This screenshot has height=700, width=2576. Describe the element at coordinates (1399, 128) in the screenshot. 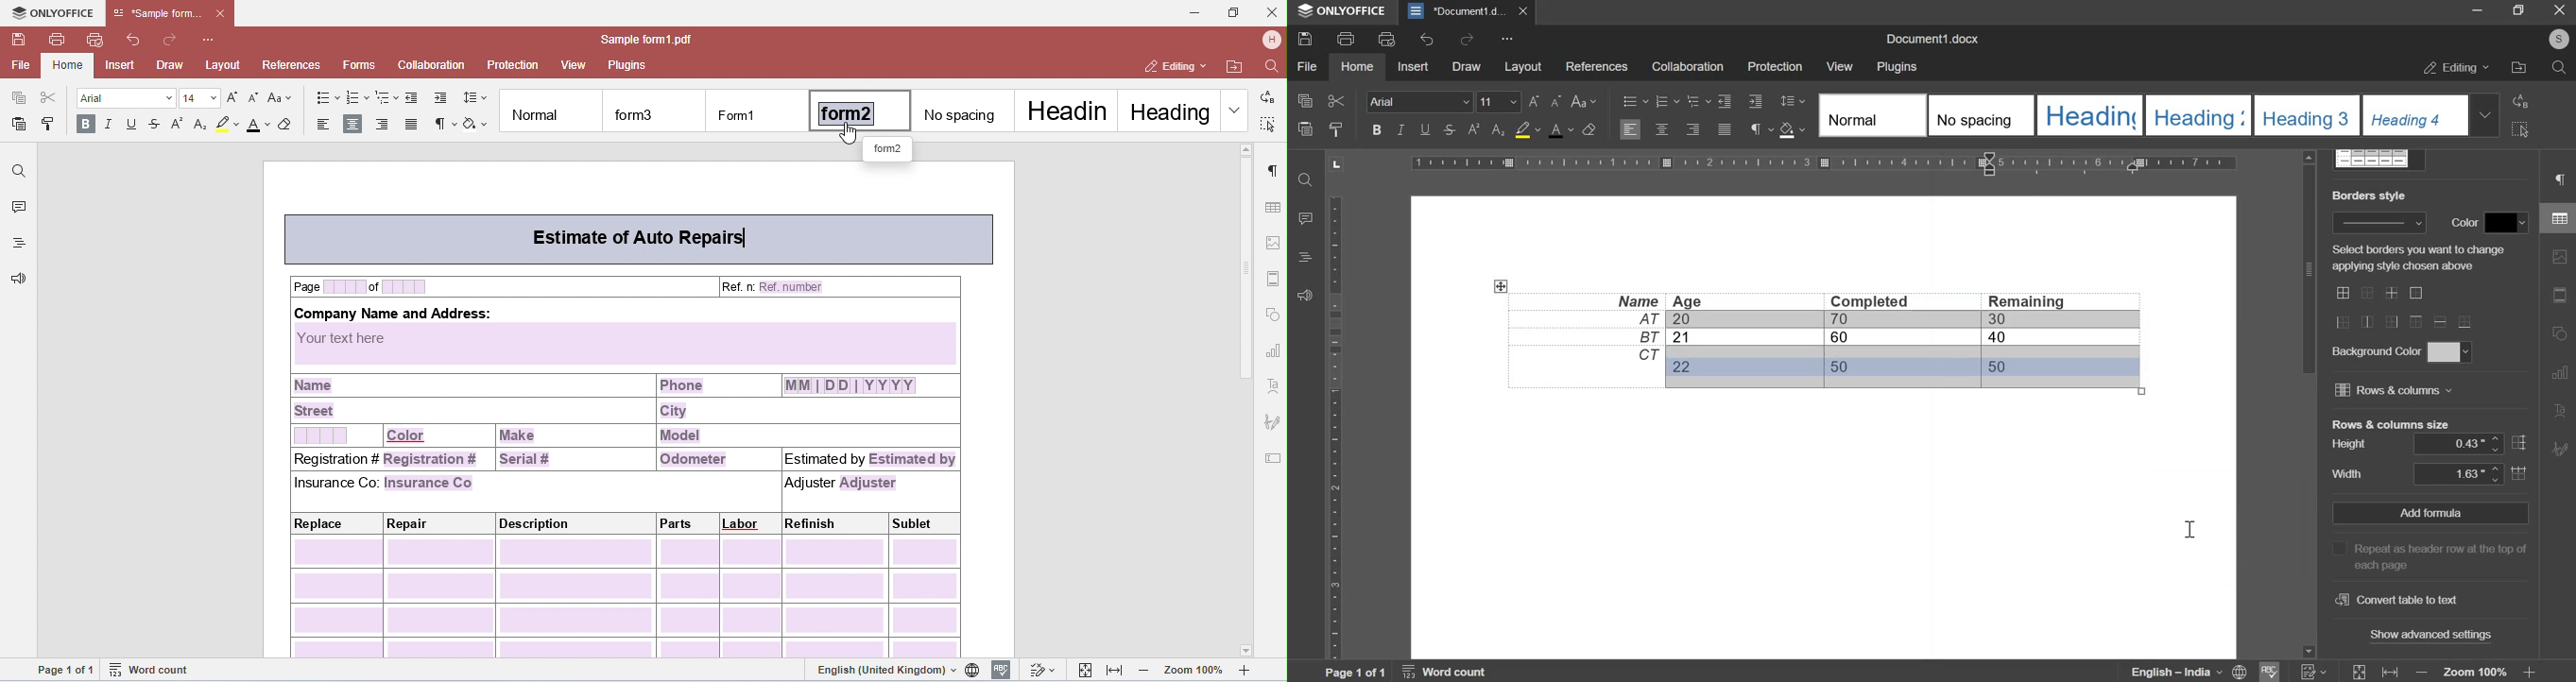

I see `italic` at that location.